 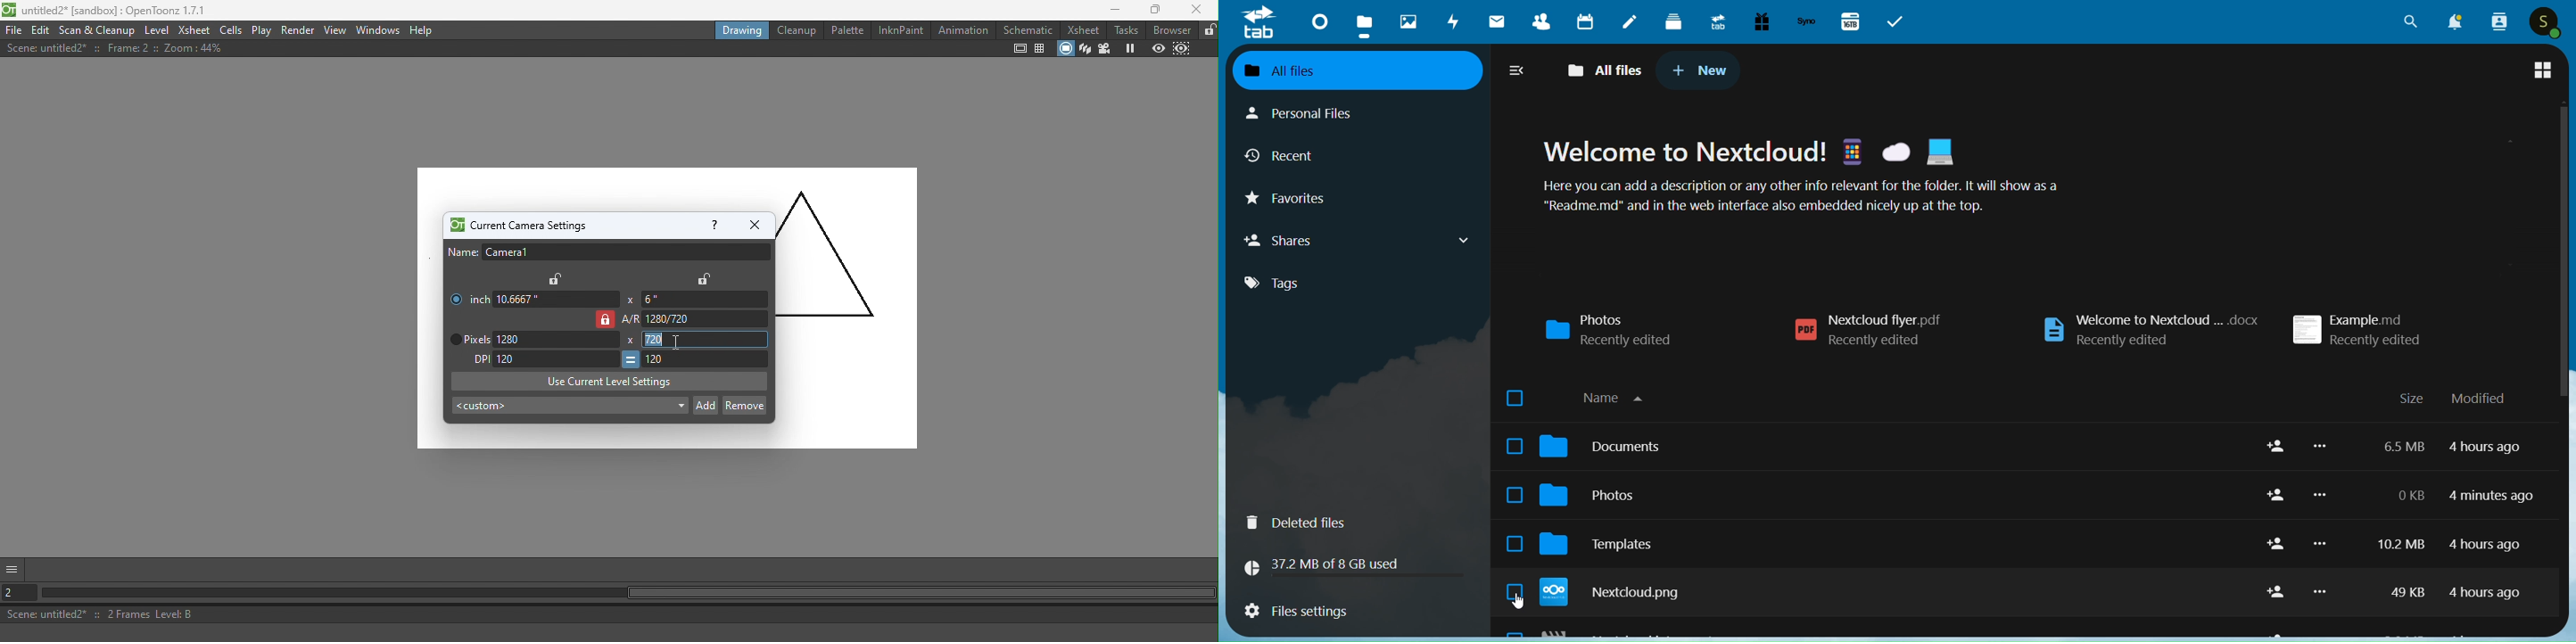 I want to click on View, so click(x=336, y=29).